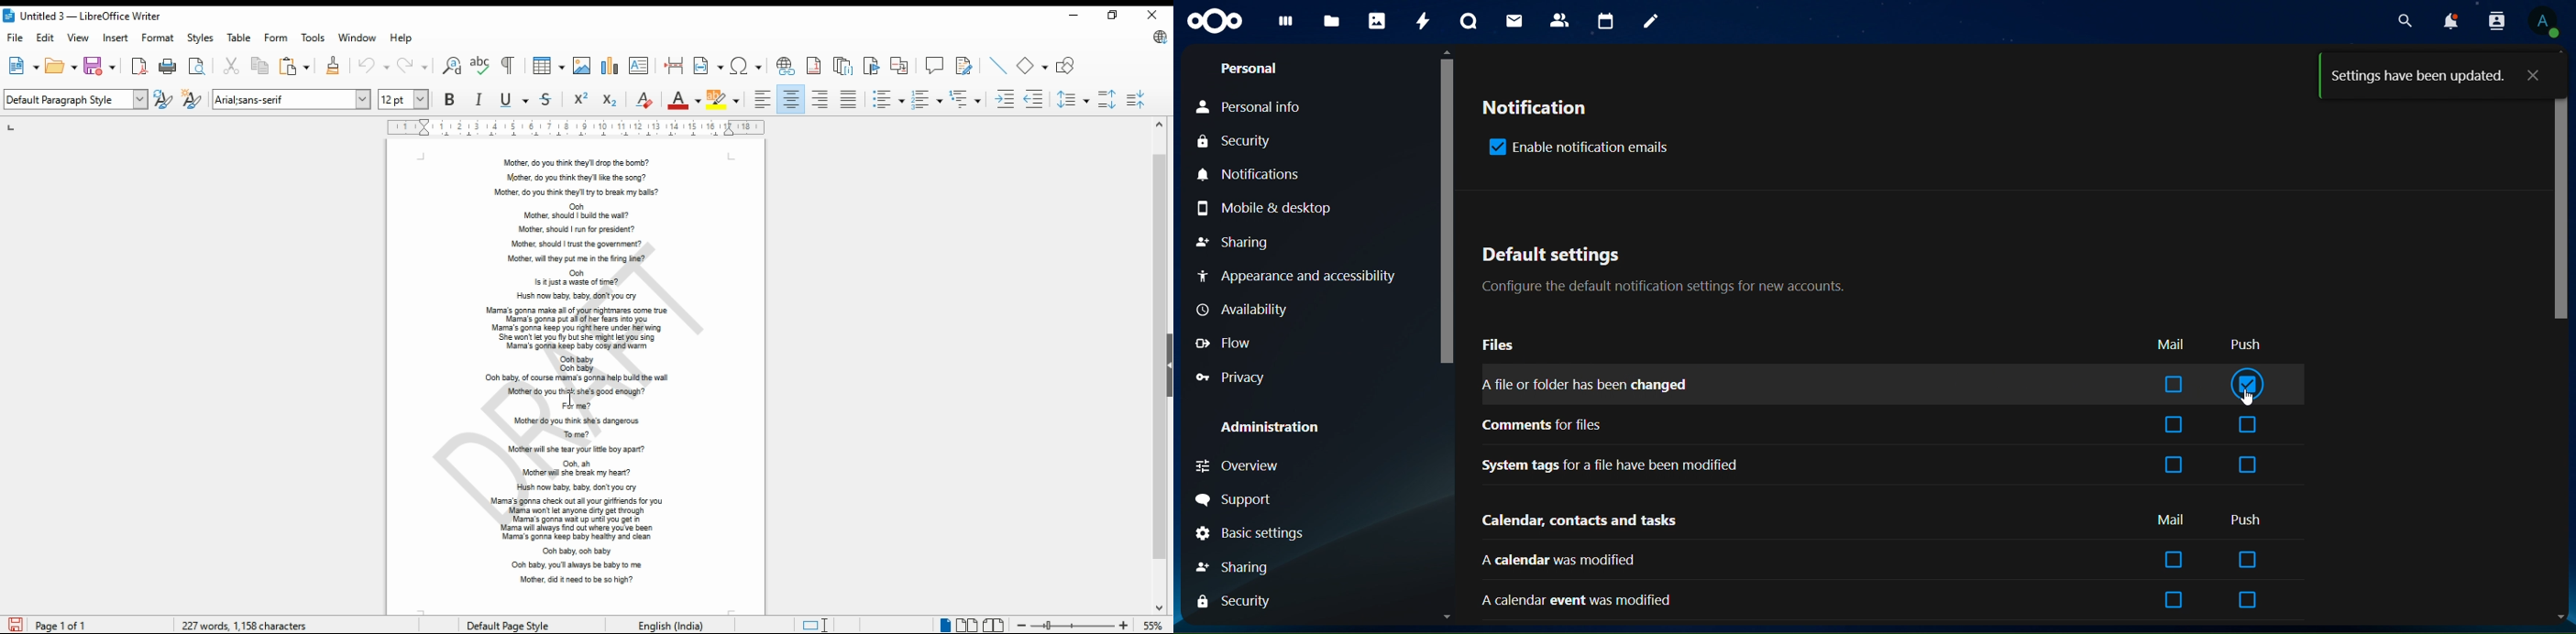 This screenshot has width=2576, height=644. What do you see at coordinates (783, 66) in the screenshot?
I see `insert hyperlink` at bounding box center [783, 66].